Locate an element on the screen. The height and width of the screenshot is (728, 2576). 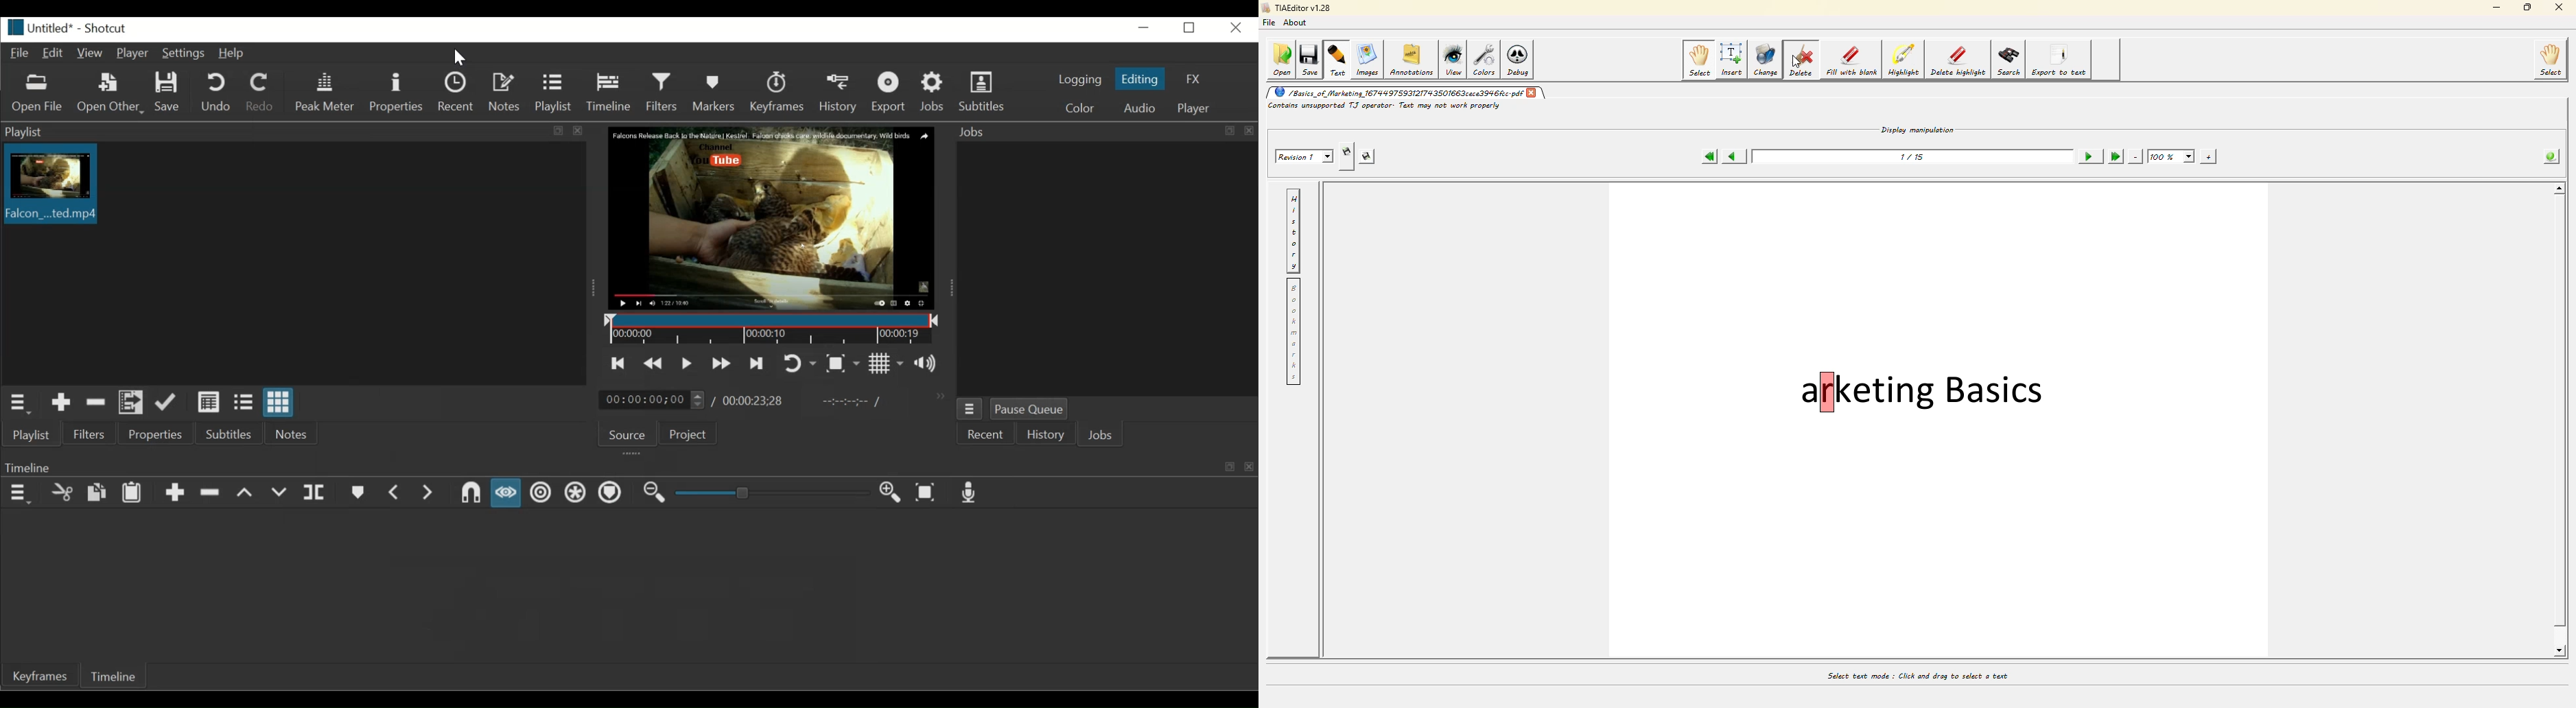
Undo is located at coordinates (216, 93).